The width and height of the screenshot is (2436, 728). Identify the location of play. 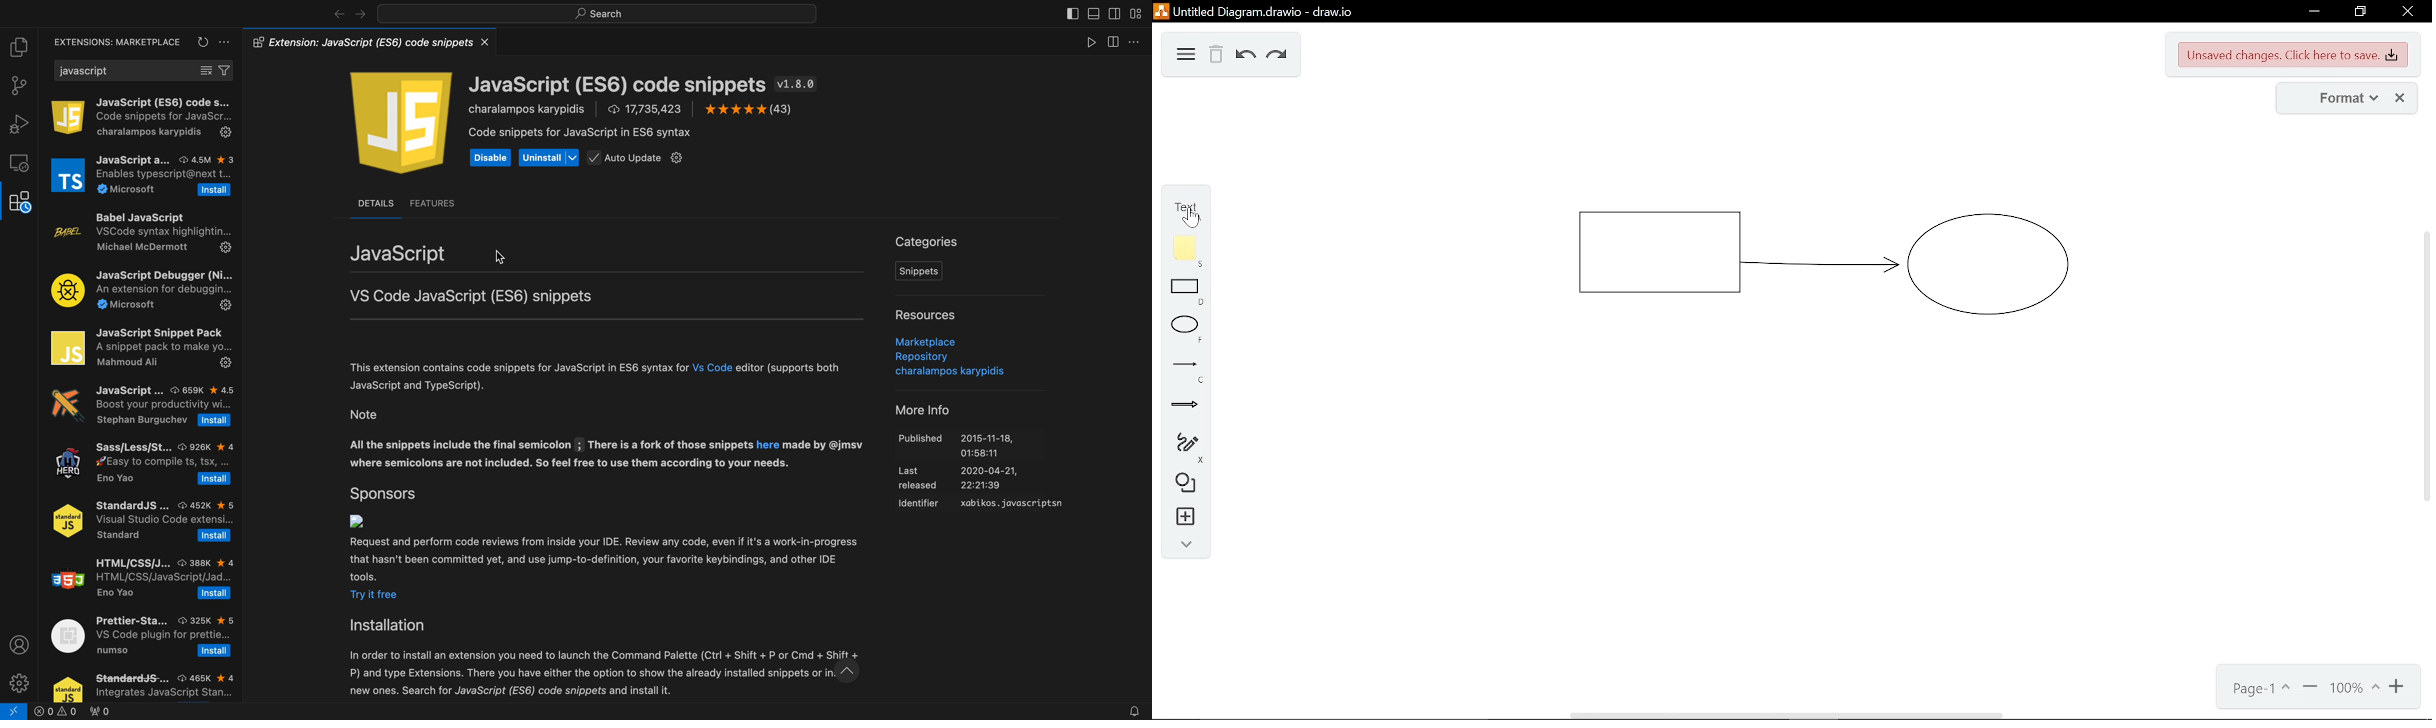
(1089, 43).